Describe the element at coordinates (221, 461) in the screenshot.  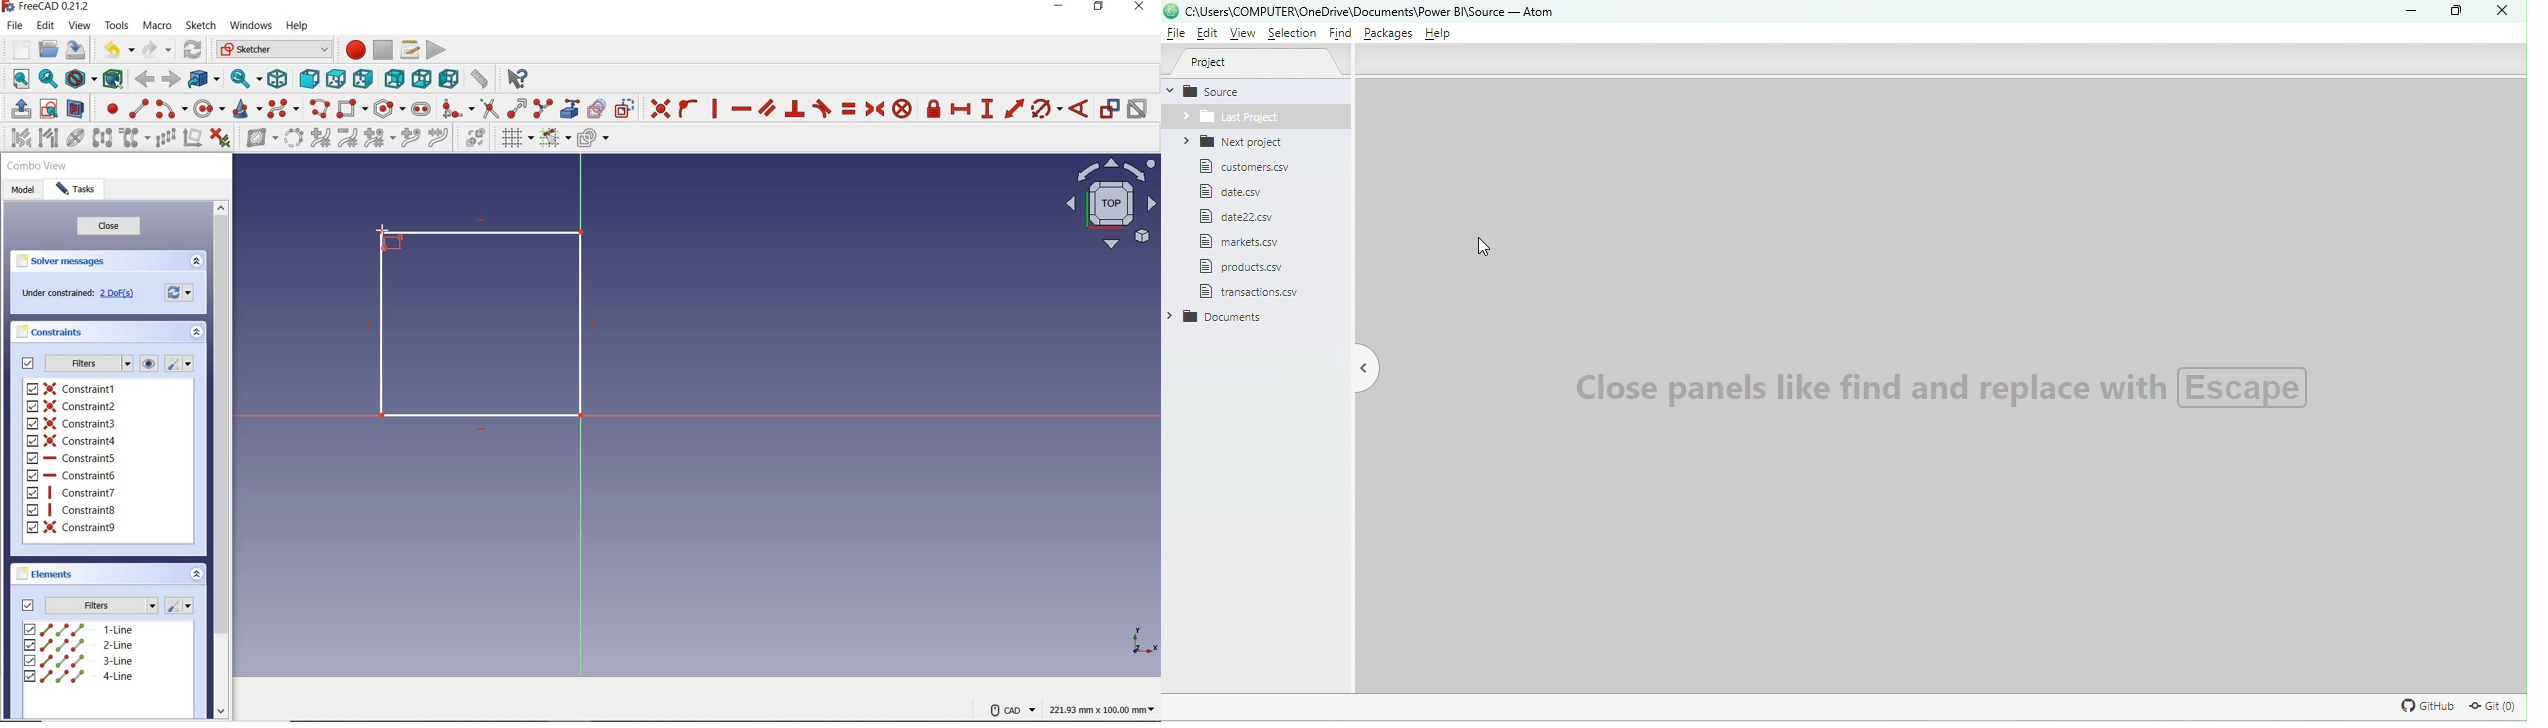
I see `scrollbar` at that location.